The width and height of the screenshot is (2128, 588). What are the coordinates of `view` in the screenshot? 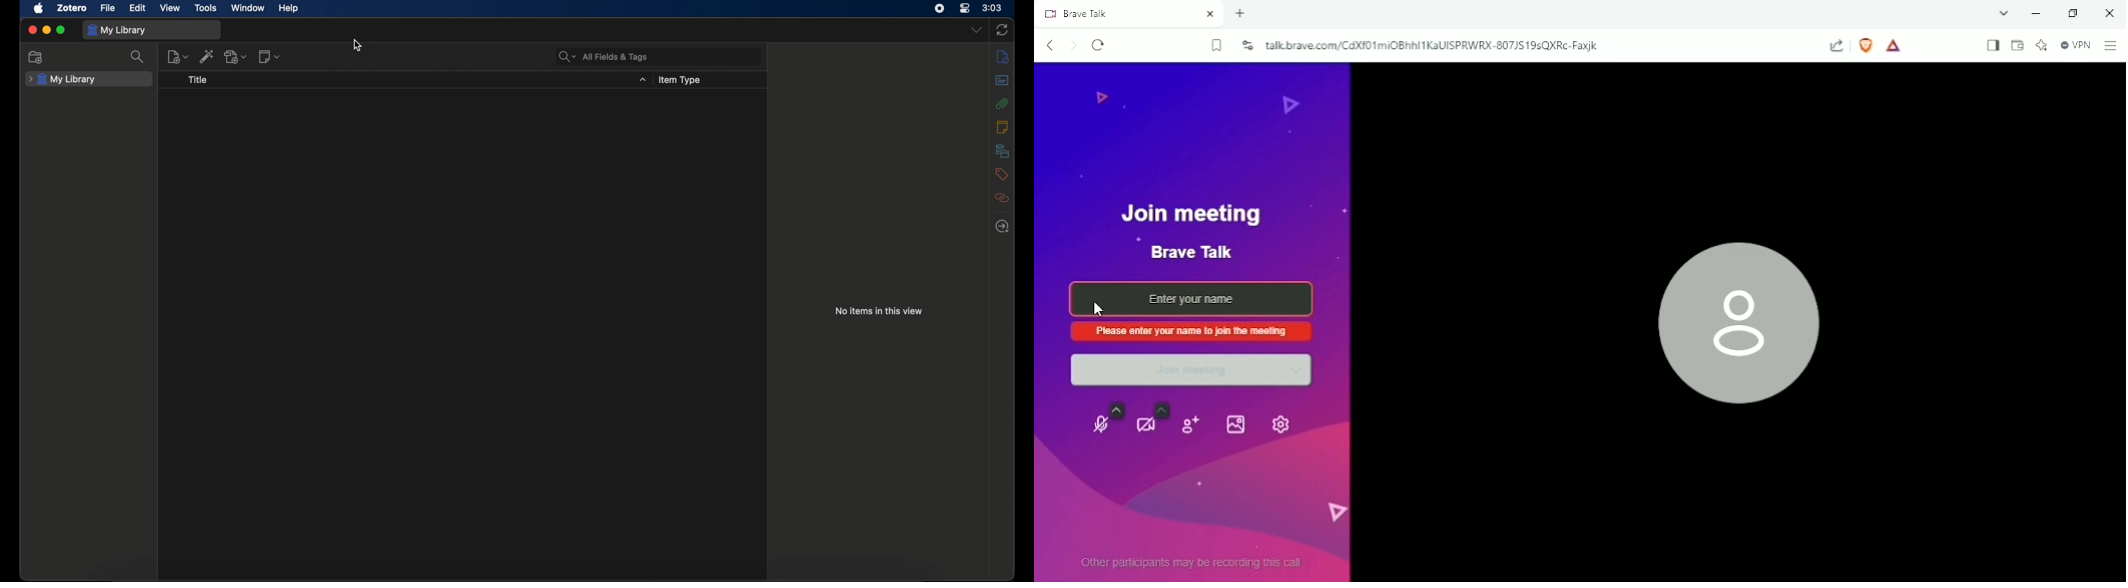 It's located at (171, 8).